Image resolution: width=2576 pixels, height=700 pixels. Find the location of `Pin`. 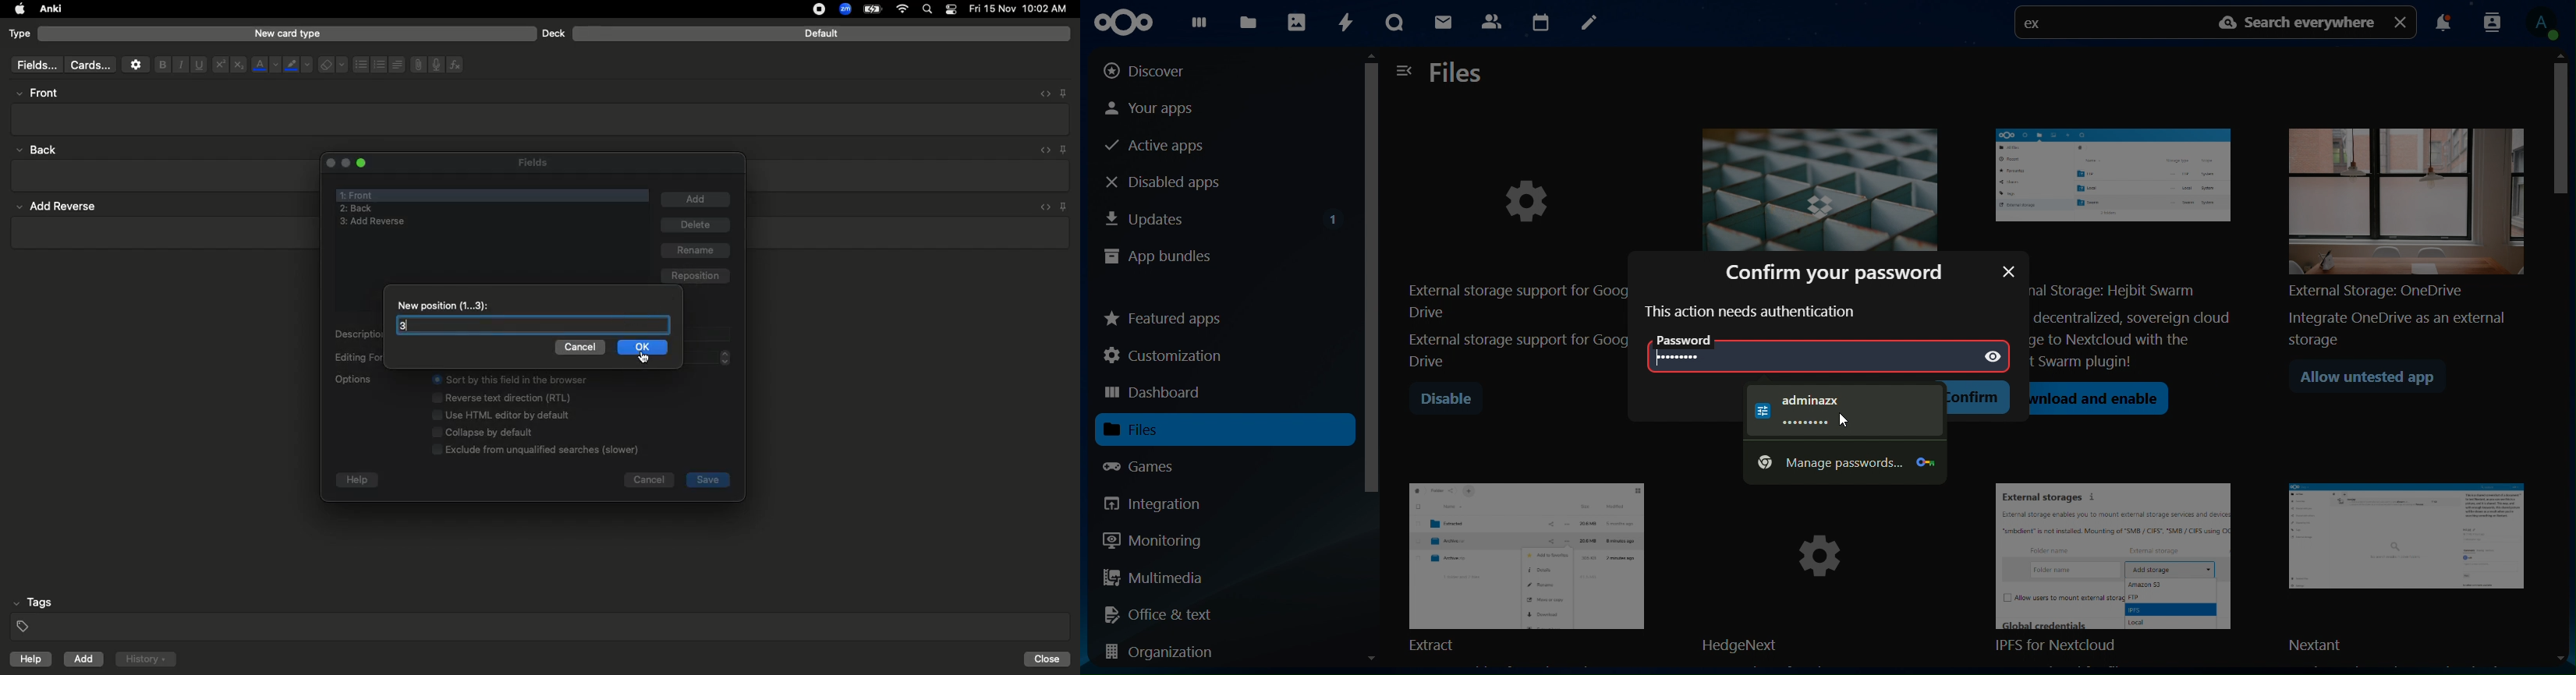

Pin is located at coordinates (1063, 92).